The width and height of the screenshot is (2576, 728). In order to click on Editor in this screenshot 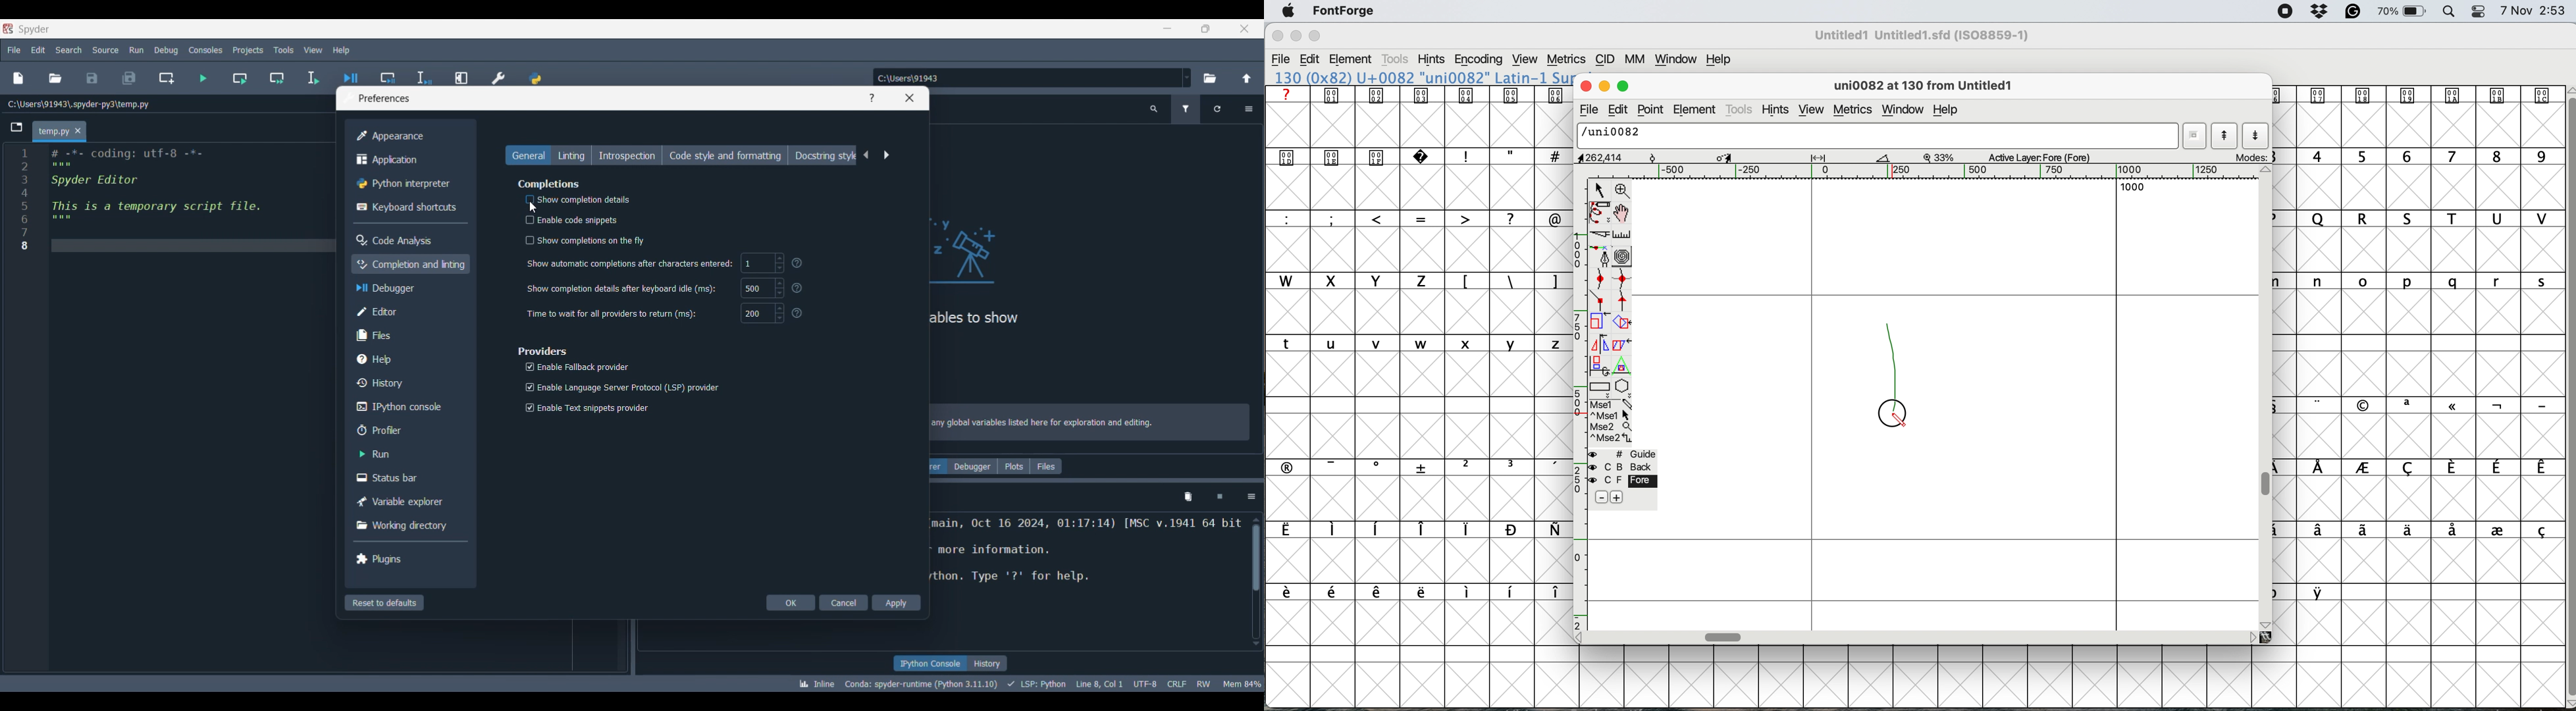, I will do `click(409, 311)`.